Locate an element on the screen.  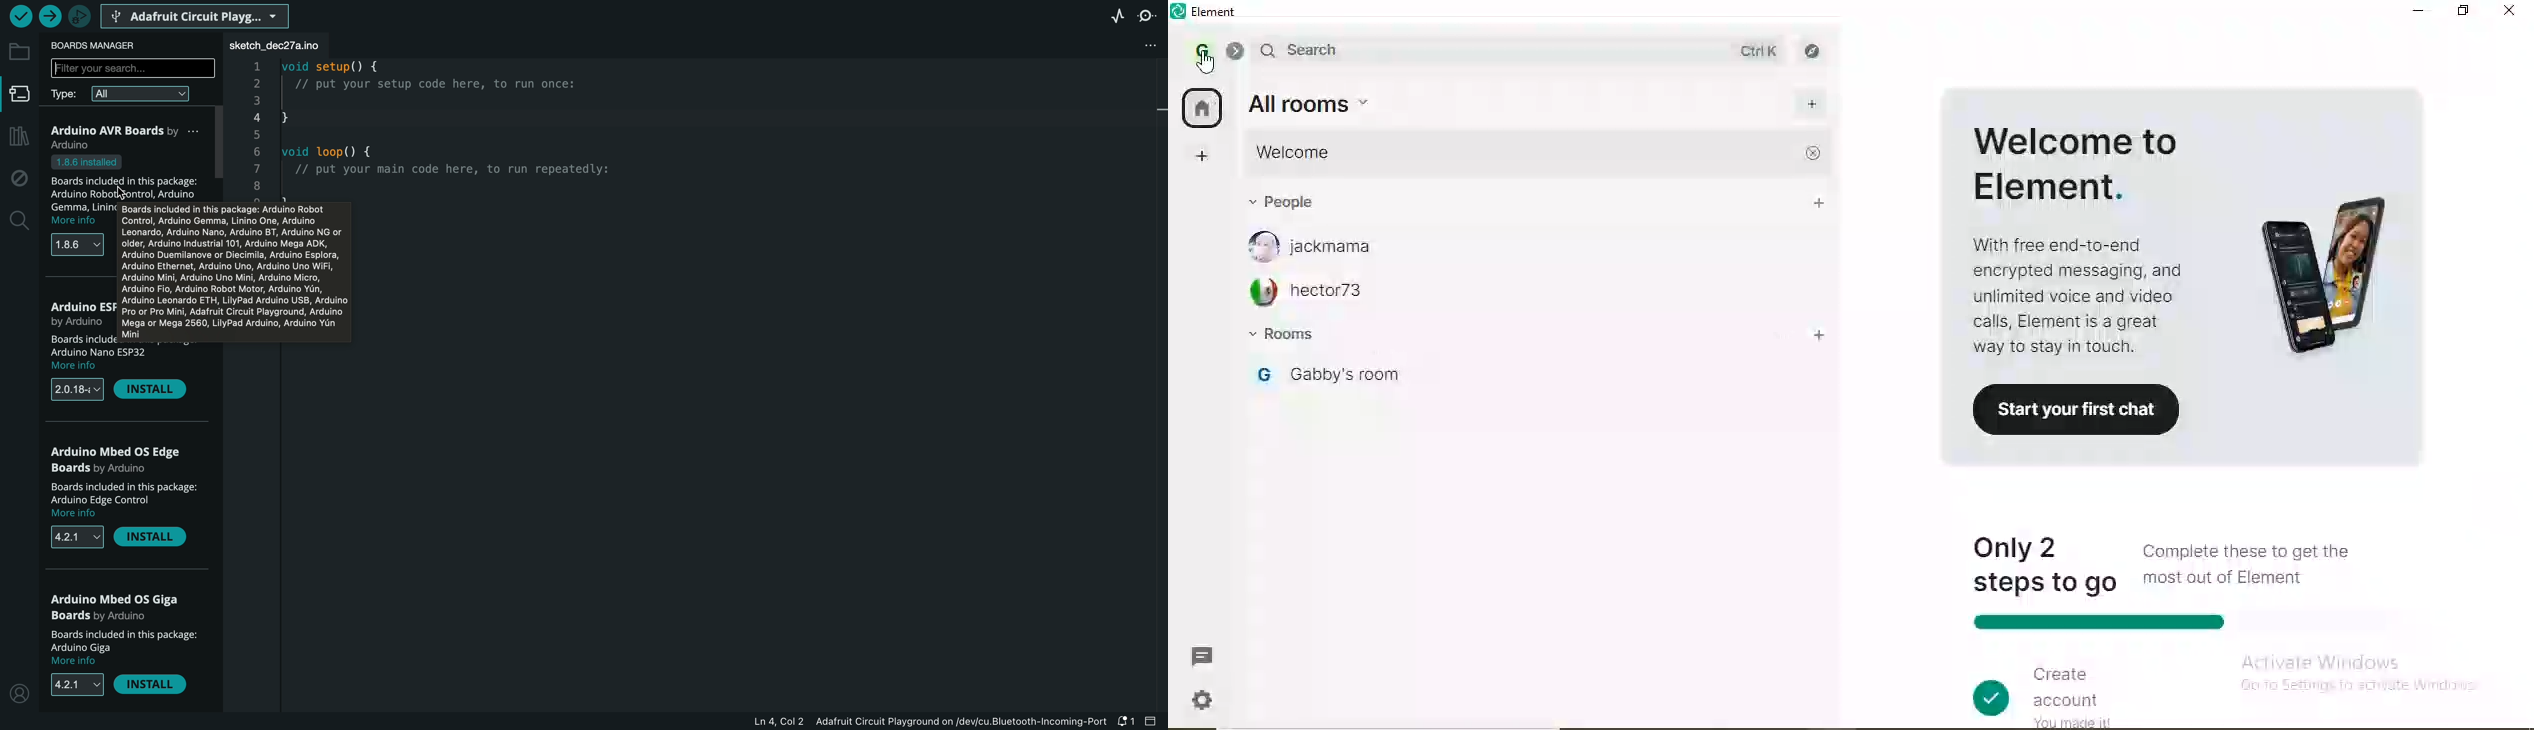
add space is located at coordinates (1205, 156).